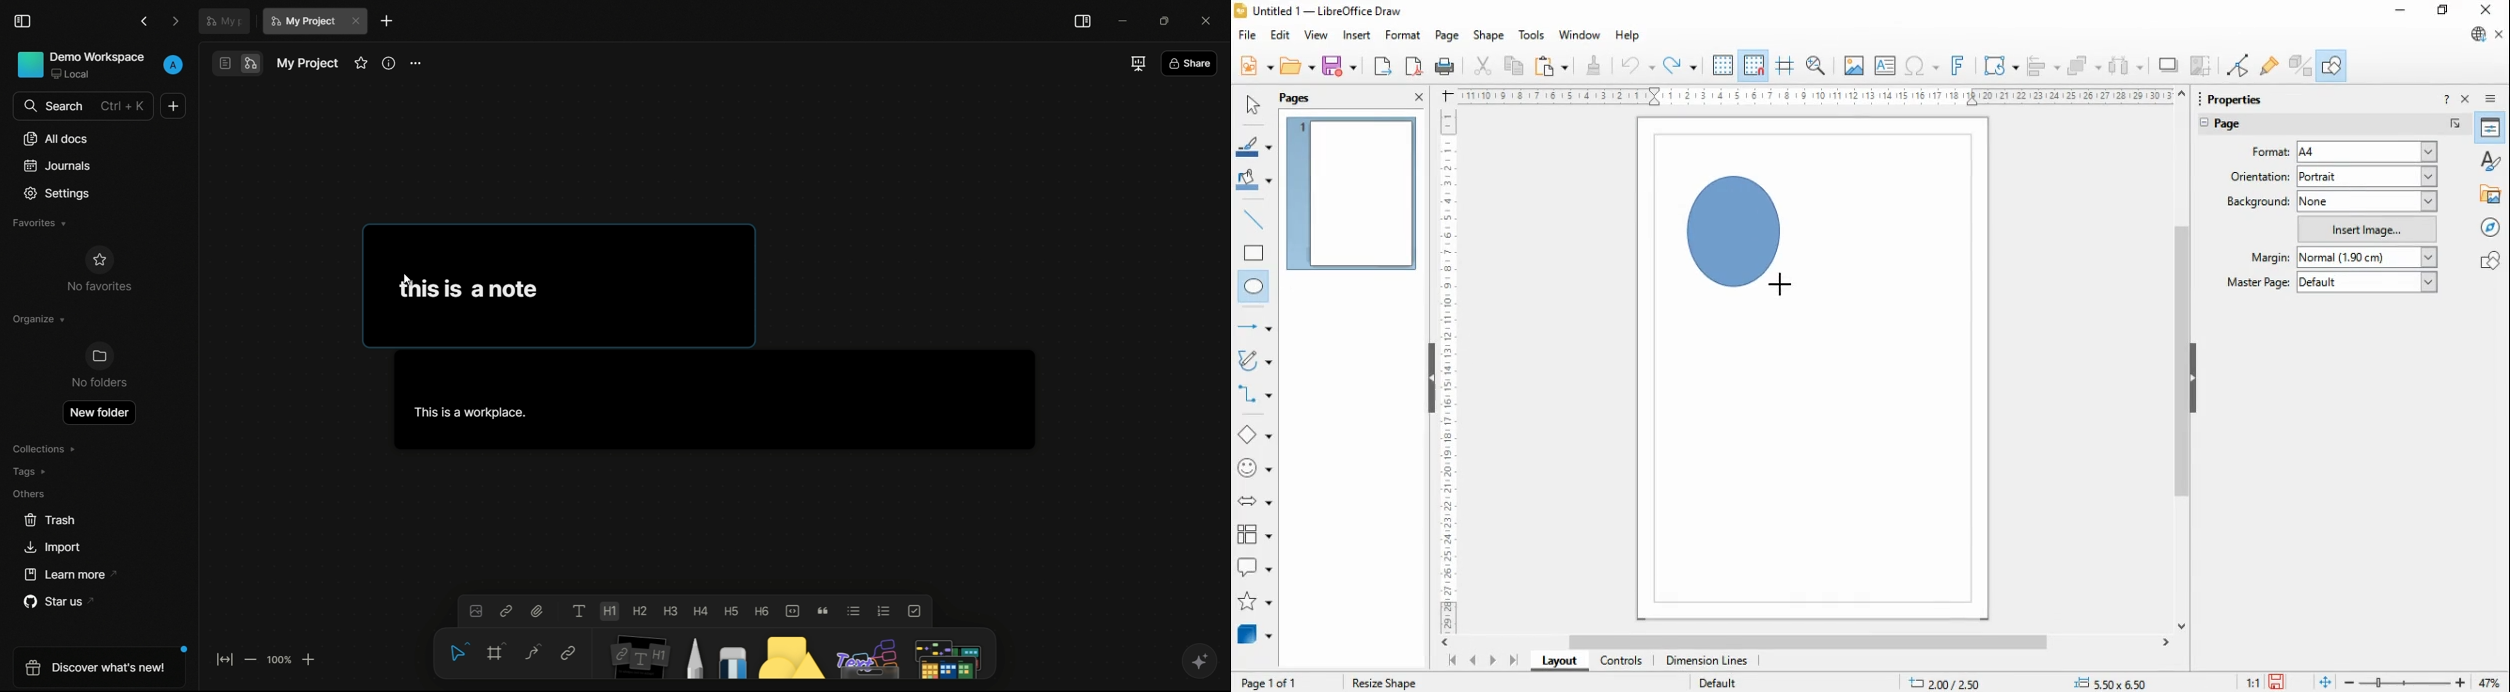 This screenshot has height=700, width=2520. Describe the element at coordinates (1384, 680) in the screenshot. I see `Resize shape` at that location.